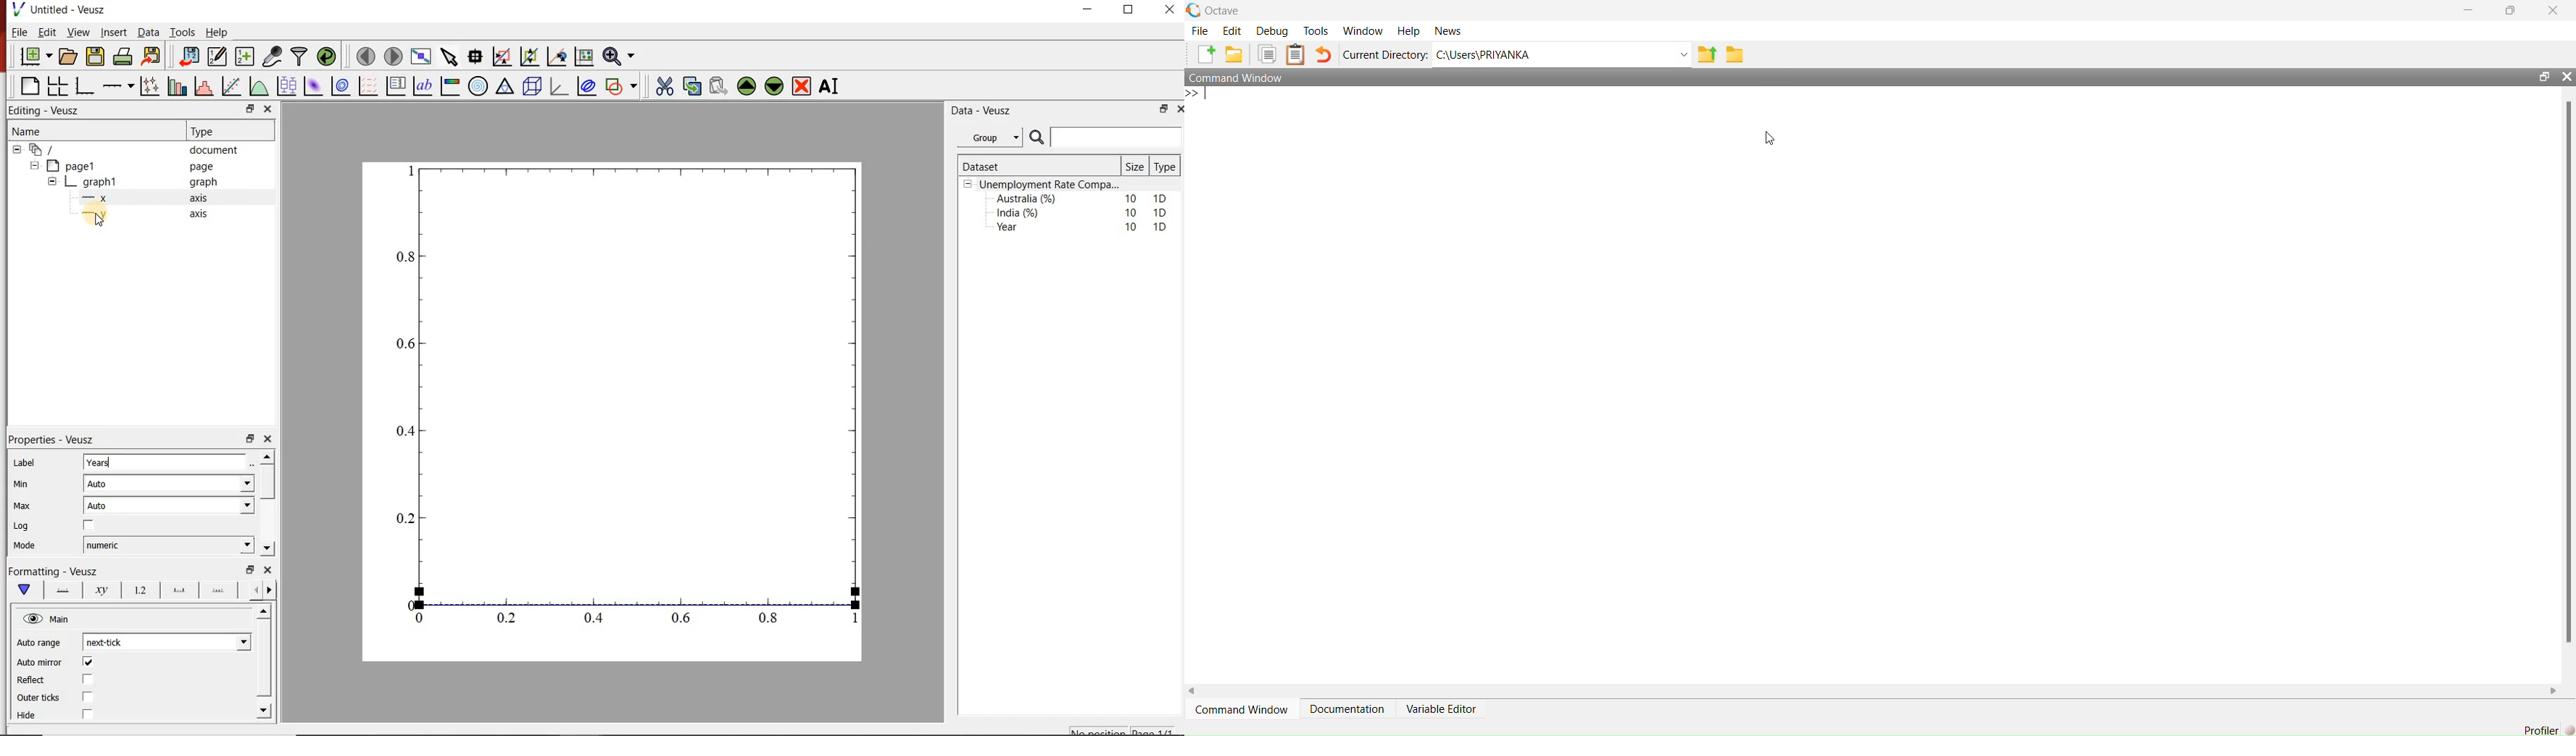 The width and height of the screenshot is (2576, 756). What do you see at coordinates (274, 56) in the screenshot?
I see `caputure remote data` at bounding box center [274, 56].